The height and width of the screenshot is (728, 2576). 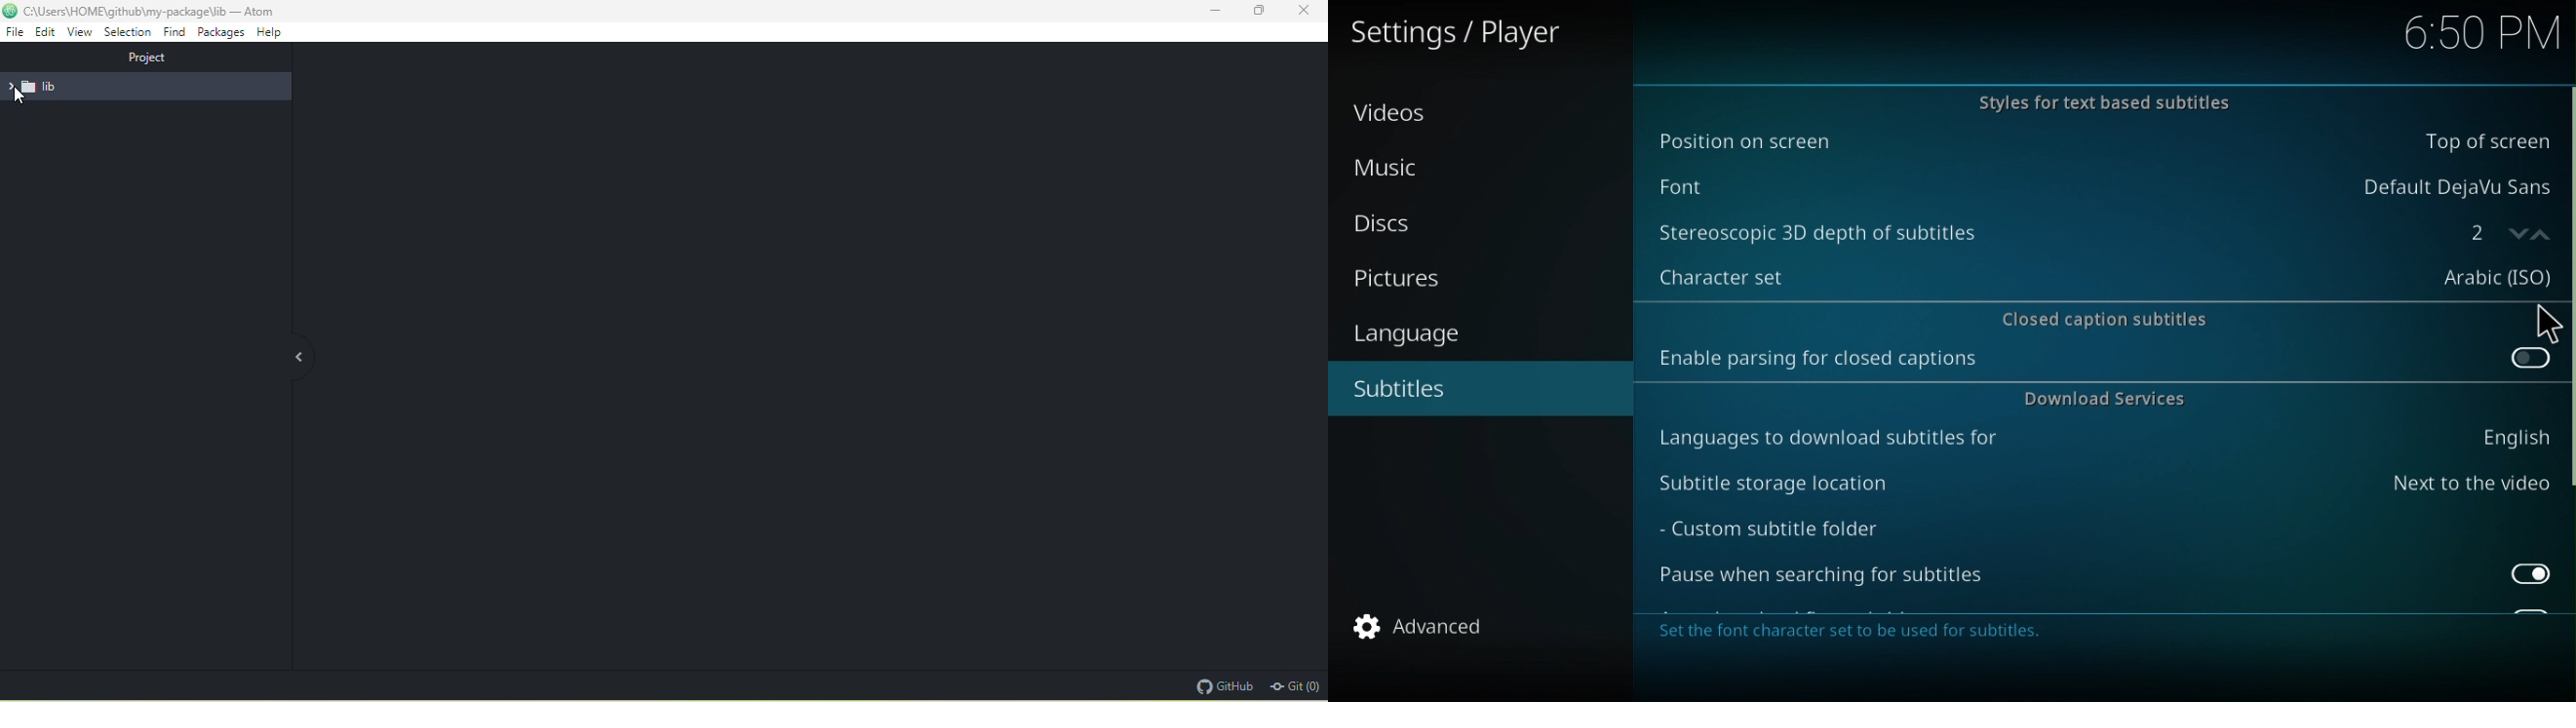 I want to click on Counter, so click(x=2493, y=233).